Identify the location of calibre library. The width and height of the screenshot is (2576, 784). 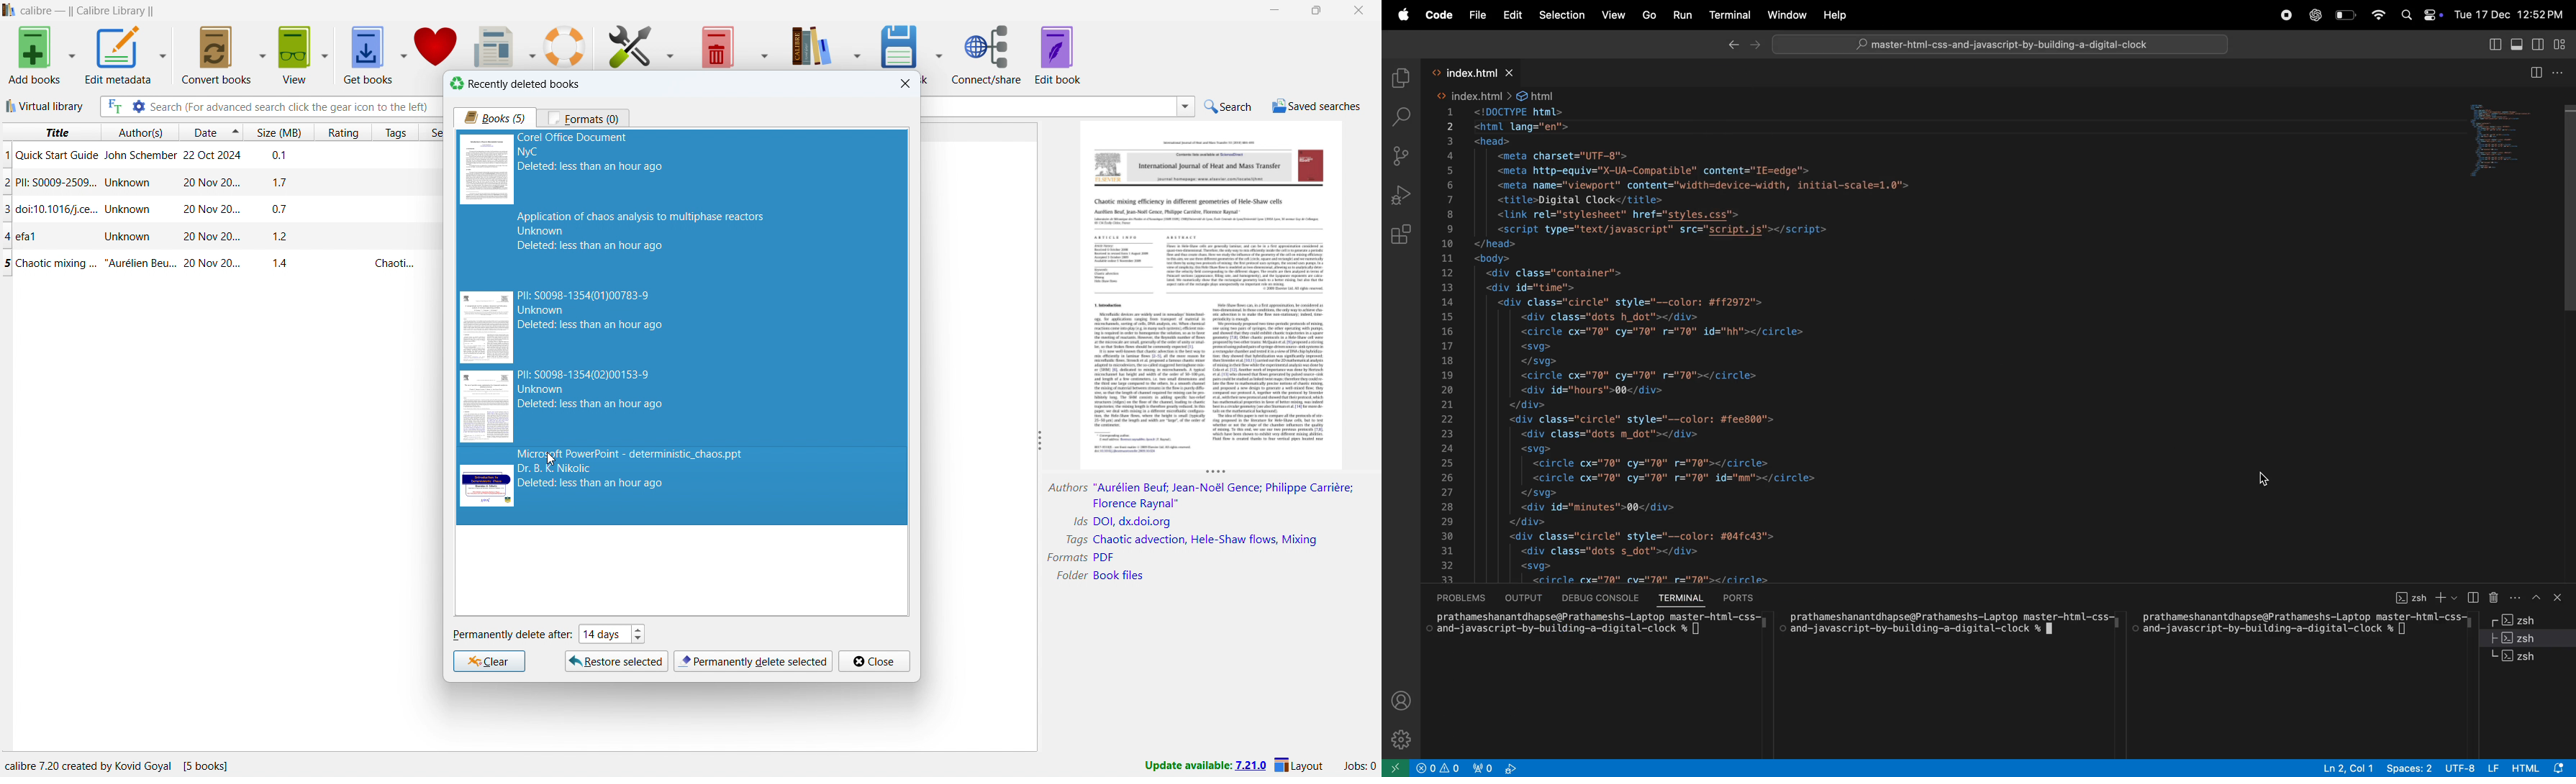
(811, 45).